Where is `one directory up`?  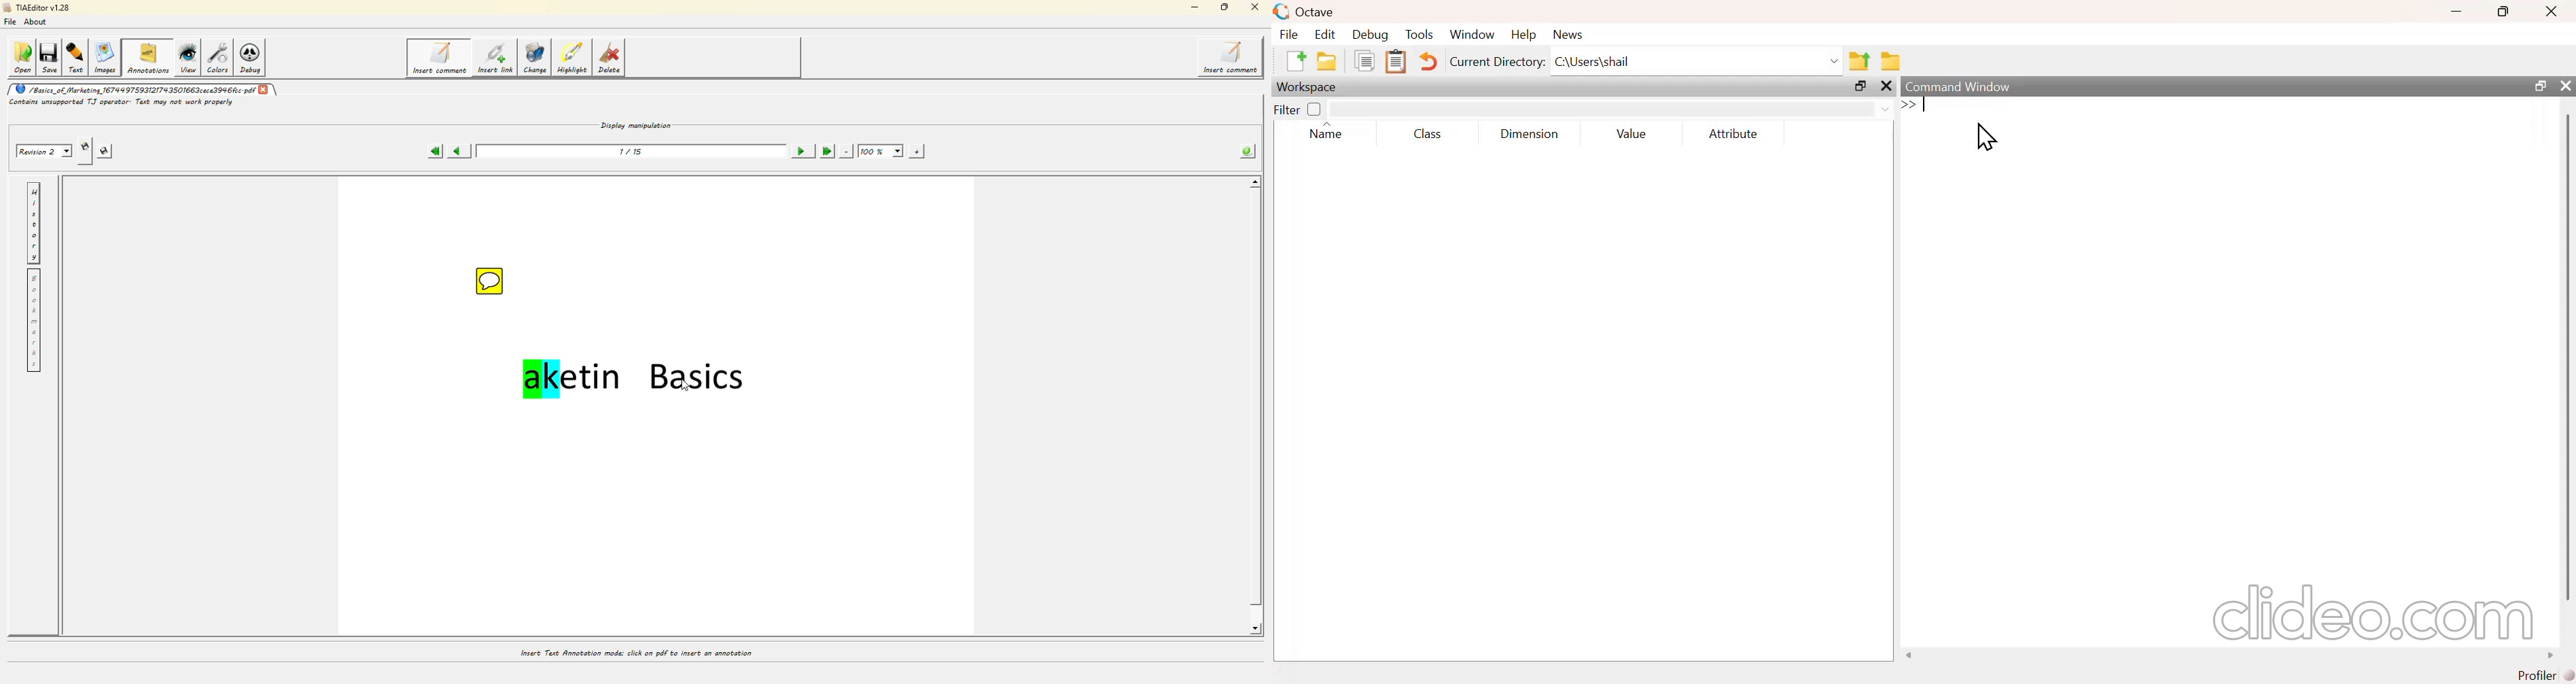 one directory up is located at coordinates (1860, 60).